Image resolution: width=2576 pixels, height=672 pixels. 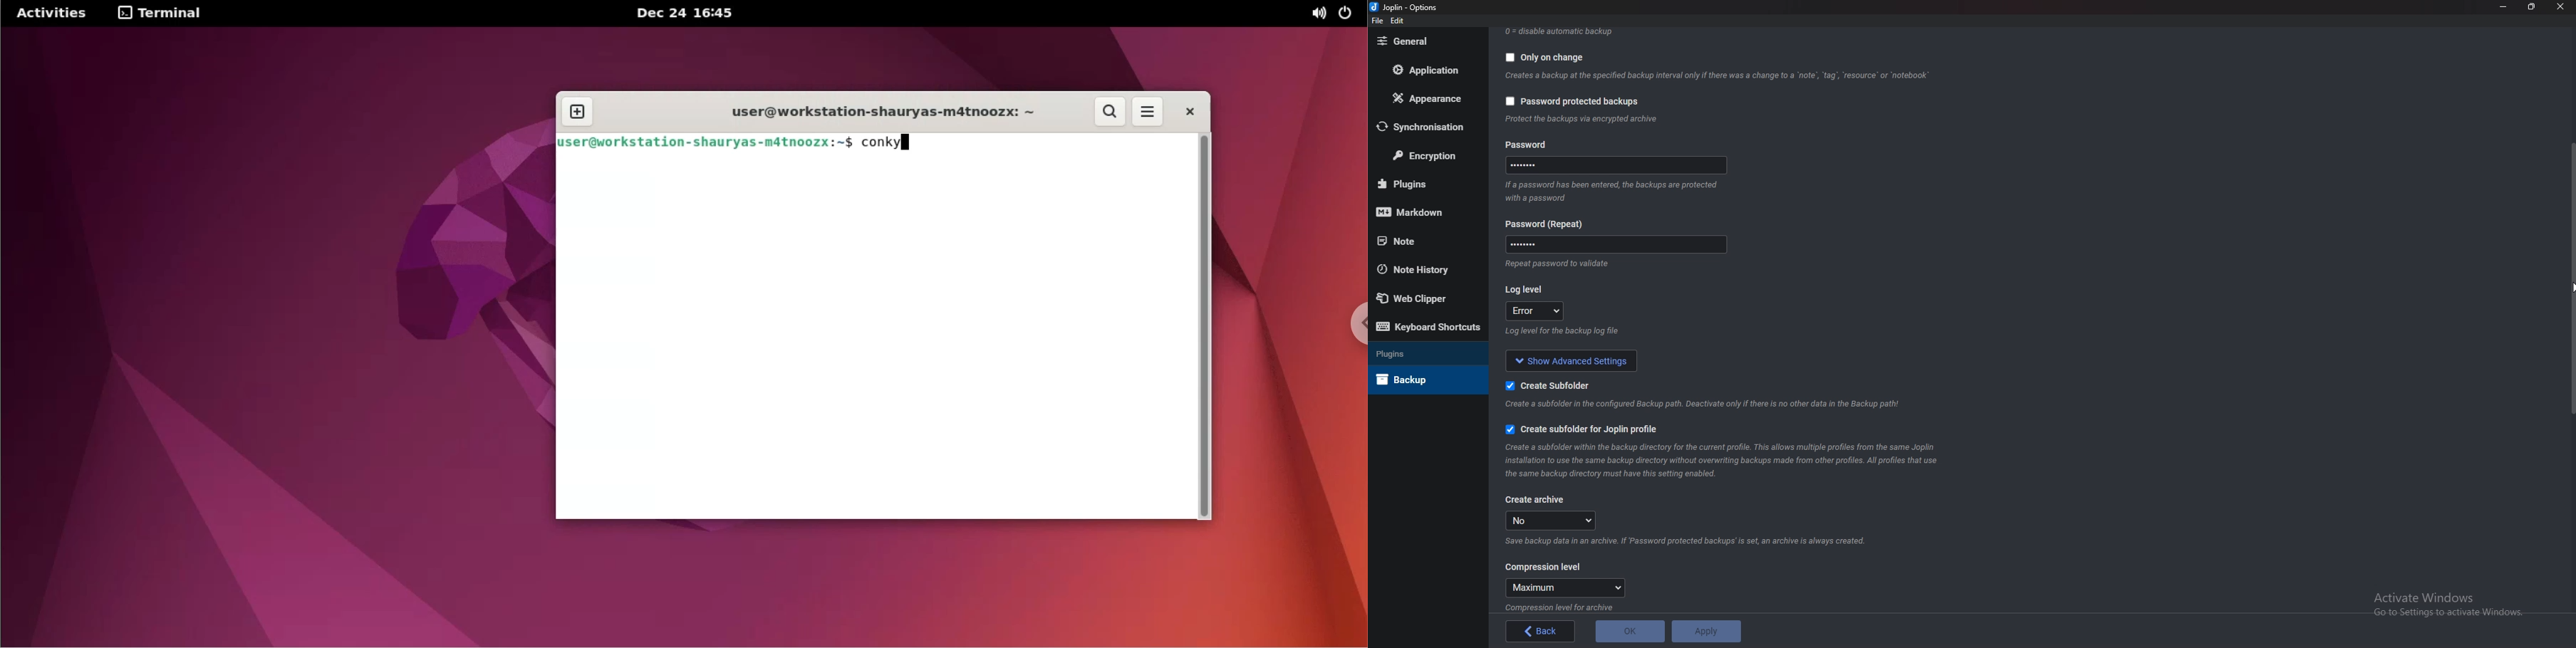 I want to click on info on subfolder, so click(x=1706, y=403).